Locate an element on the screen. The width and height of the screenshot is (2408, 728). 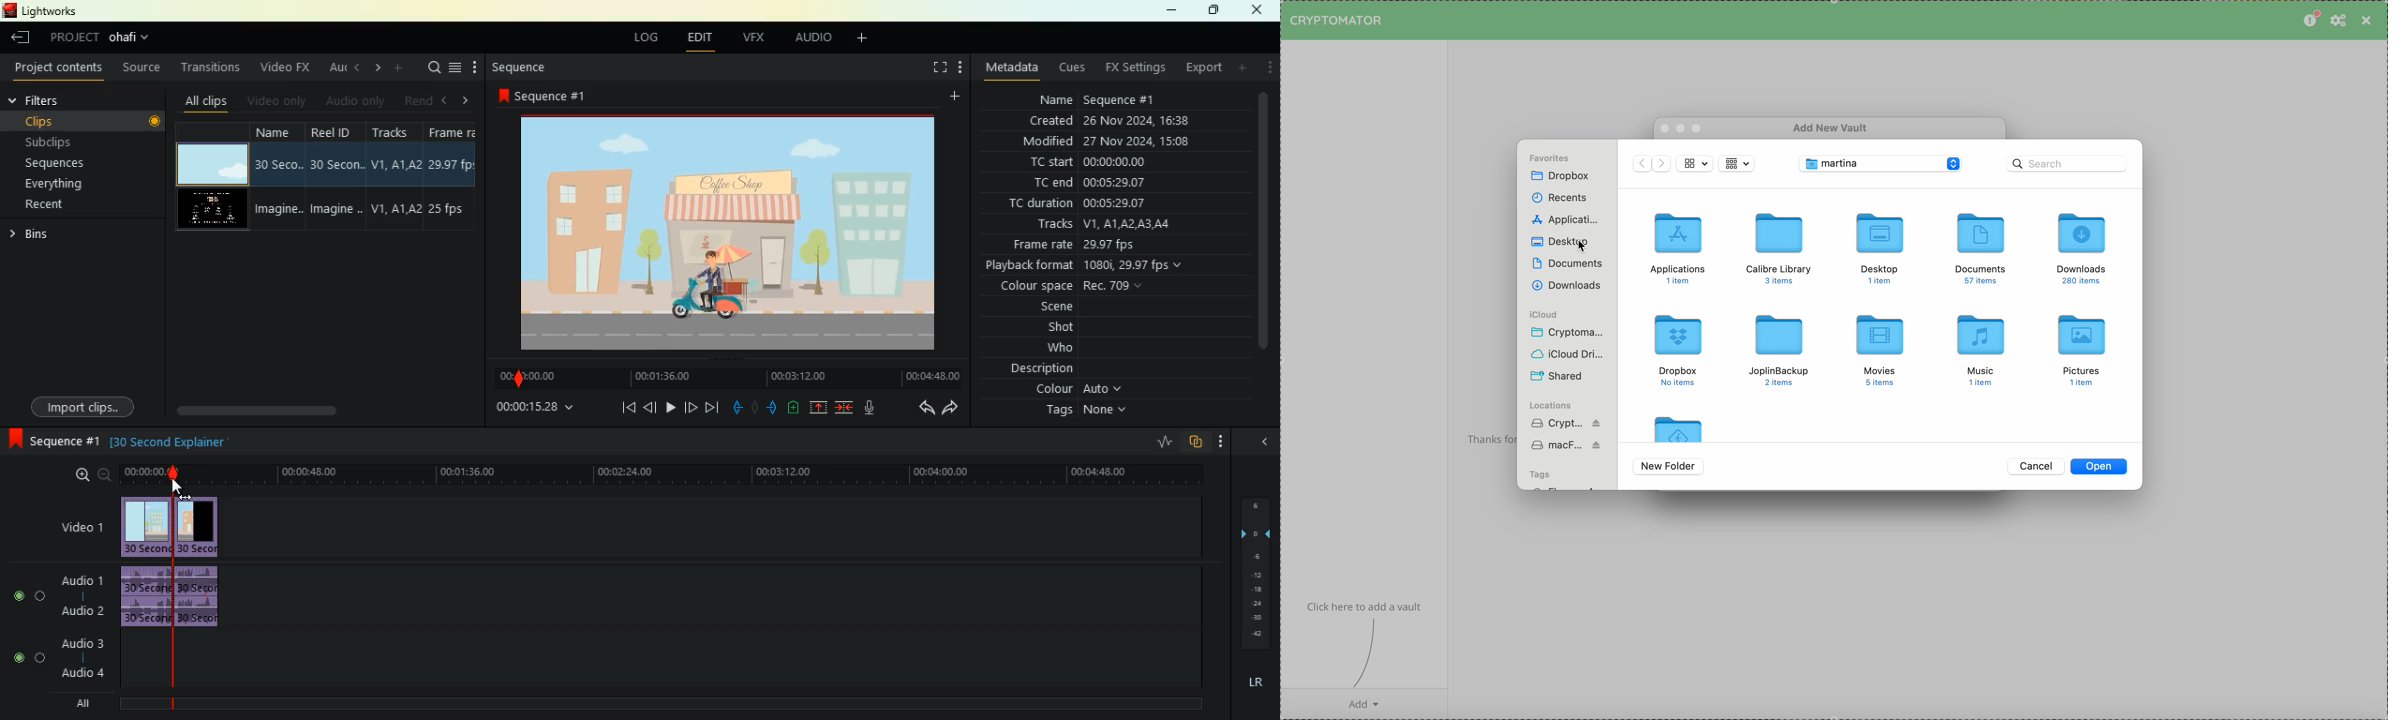
filters is located at coordinates (59, 101).